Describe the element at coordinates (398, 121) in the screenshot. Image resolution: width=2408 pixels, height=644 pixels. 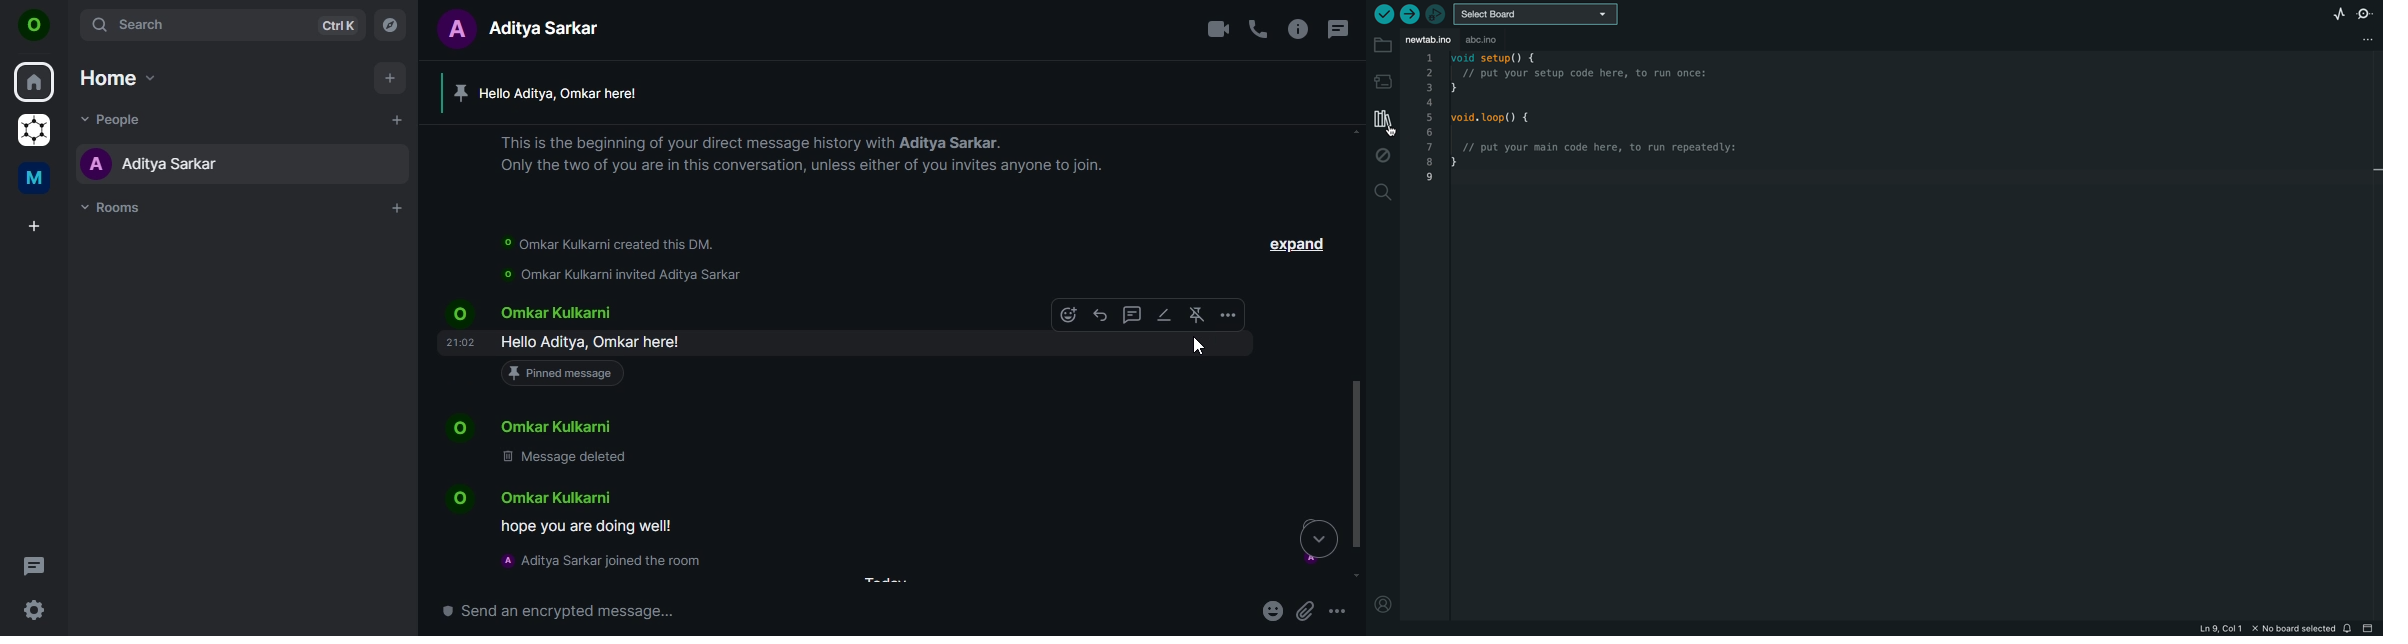
I see `start a chat` at that location.